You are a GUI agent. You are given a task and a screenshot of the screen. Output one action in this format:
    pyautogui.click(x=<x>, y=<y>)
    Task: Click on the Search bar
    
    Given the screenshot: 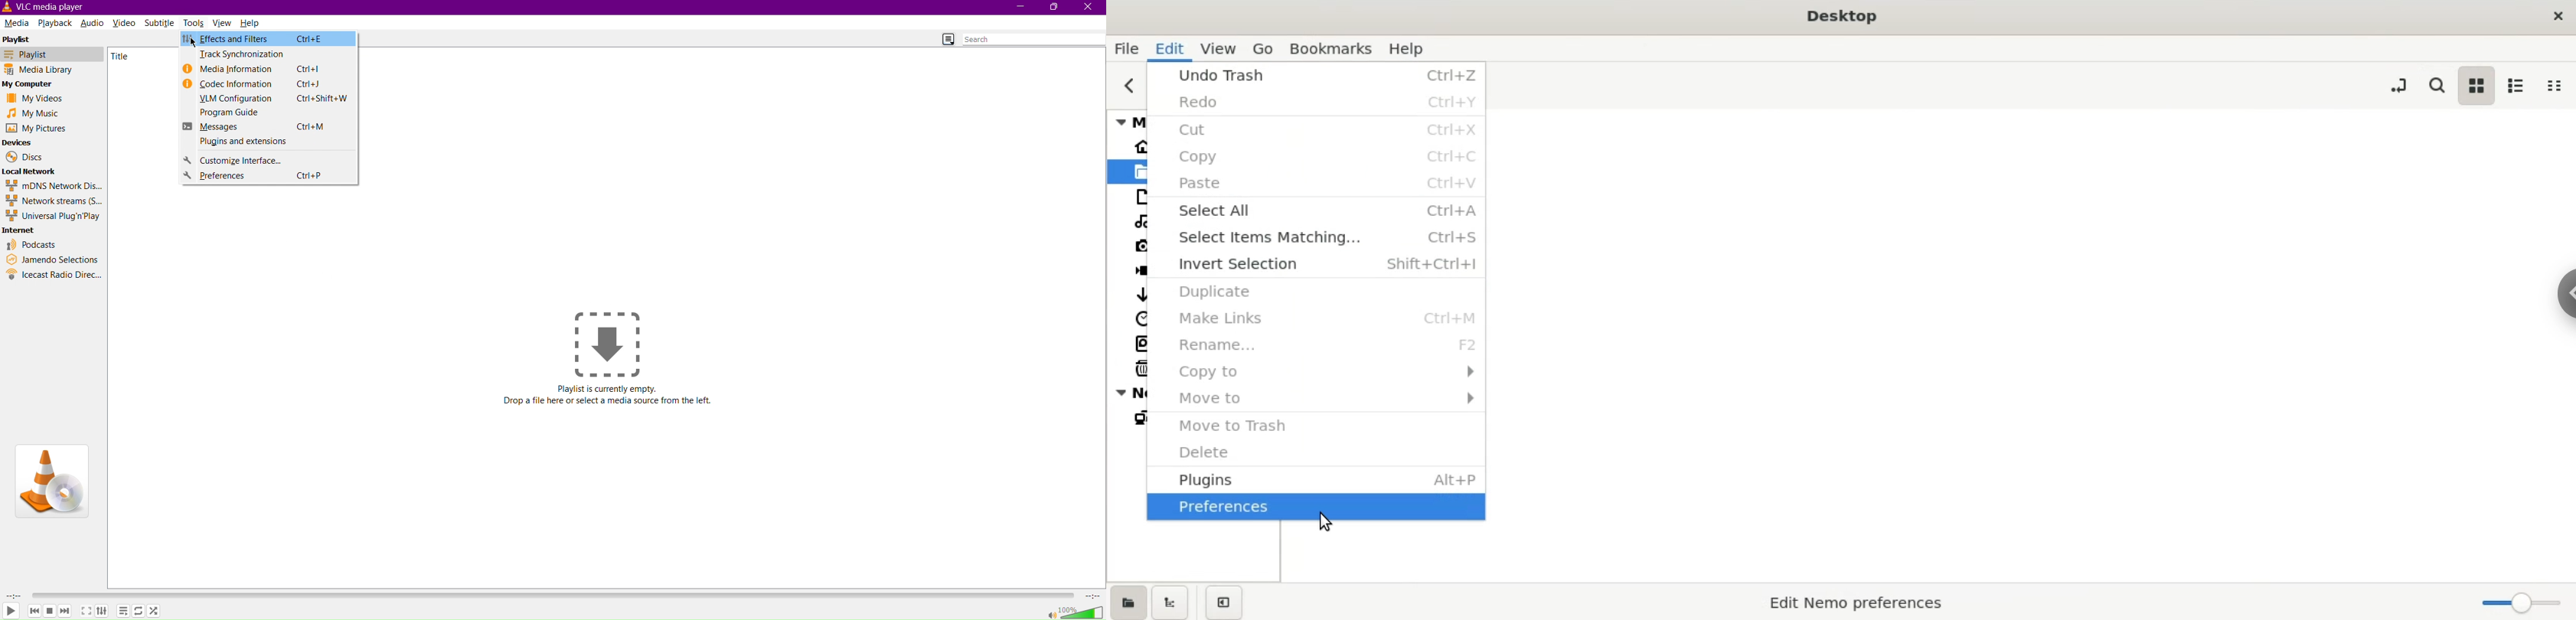 What is the action you would take?
    pyautogui.click(x=1034, y=39)
    